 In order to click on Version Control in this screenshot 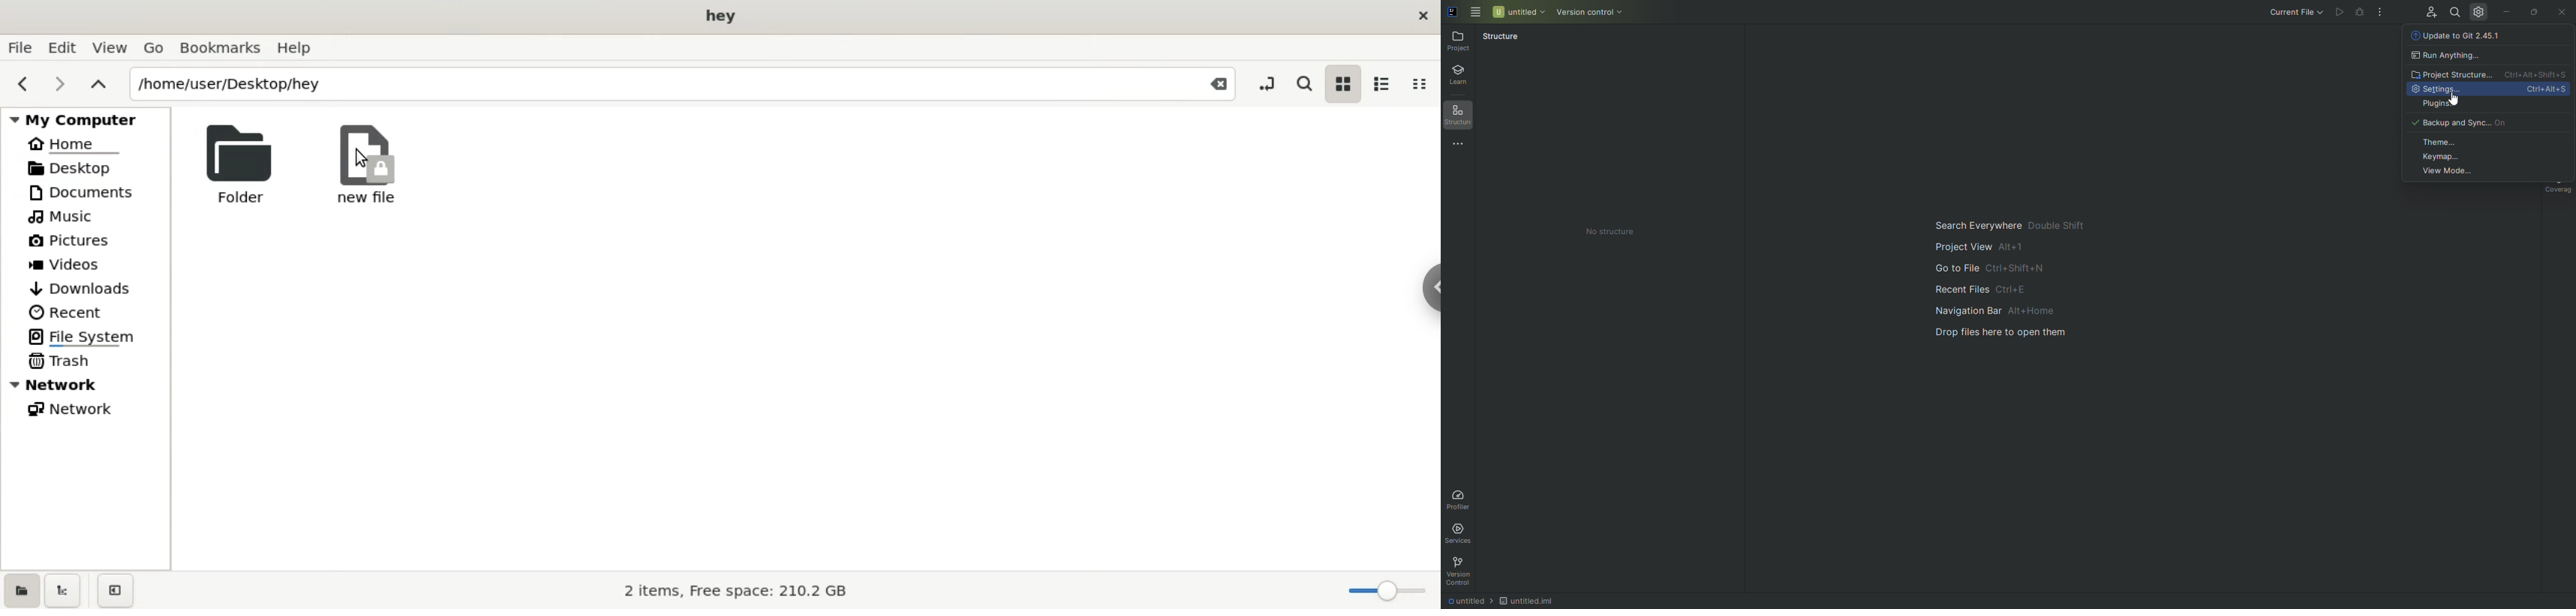, I will do `click(1462, 570)`.